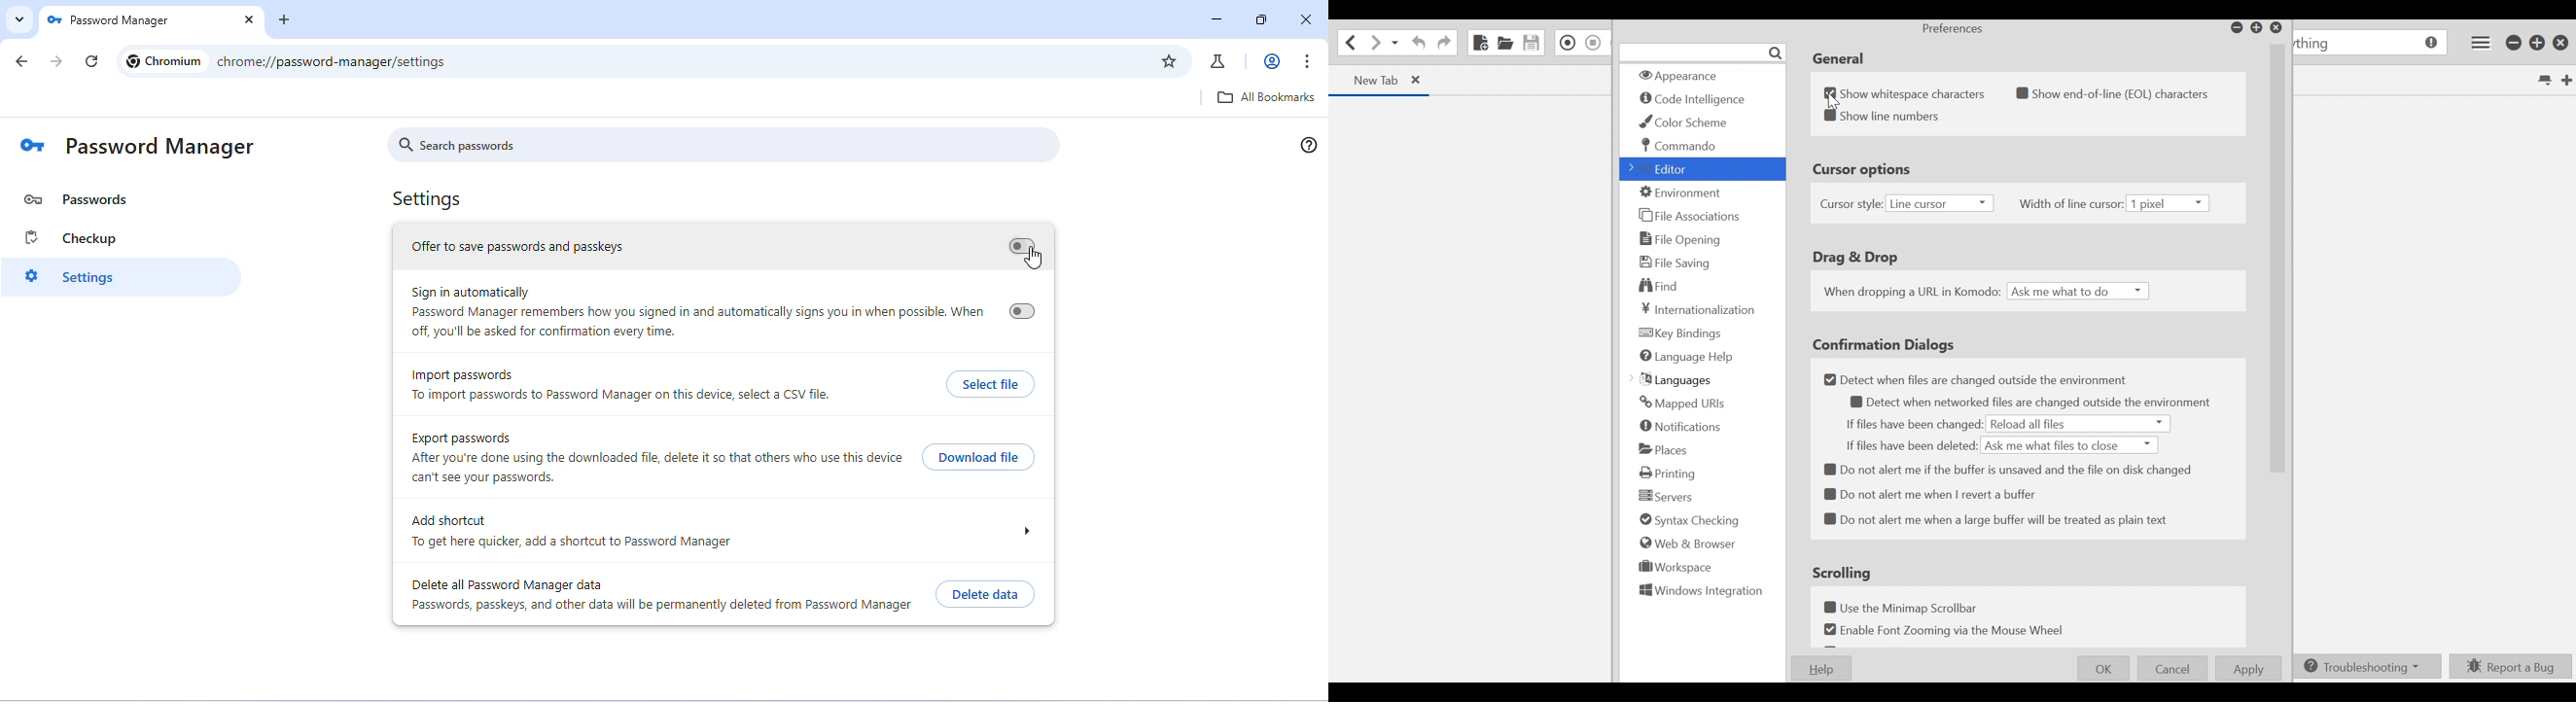 The height and width of the screenshot is (728, 2576). What do you see at coordinates (1308, 62) in the screenshot?
I see `customize and control chromium` at bounding box center [1308, 62].